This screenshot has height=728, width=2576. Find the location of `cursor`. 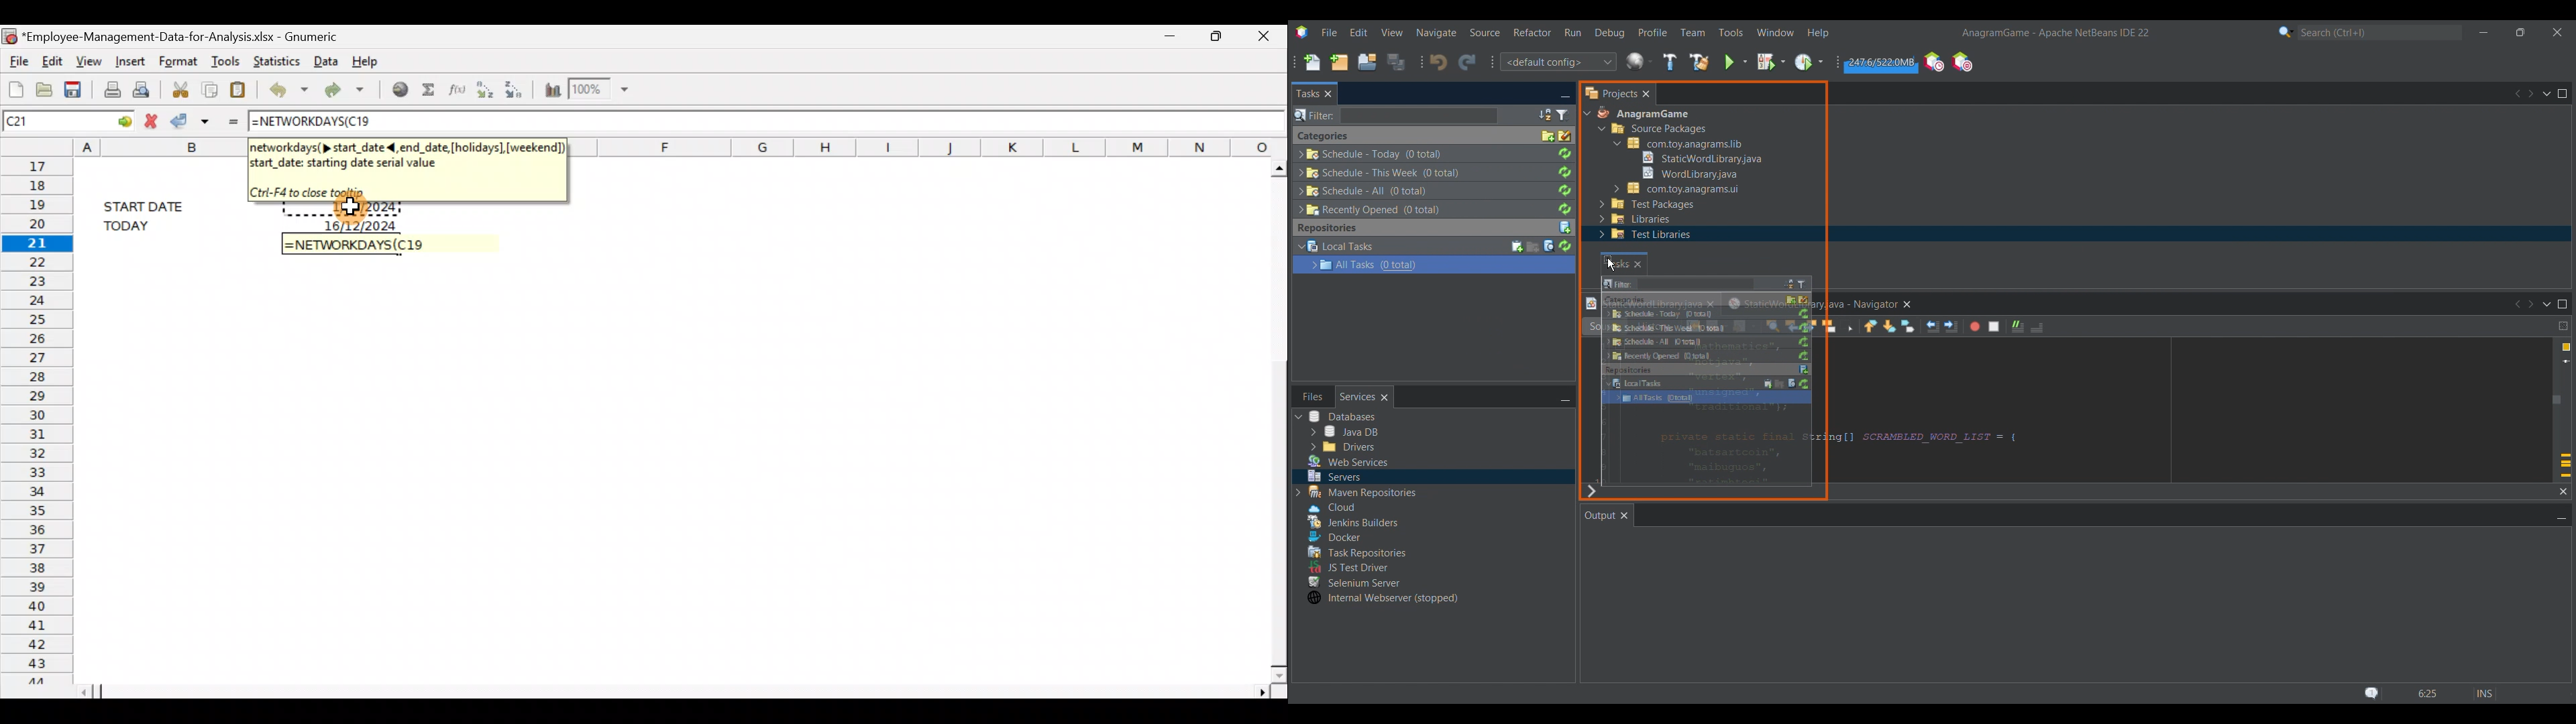

cursor is located at coordinates (1611, 265).